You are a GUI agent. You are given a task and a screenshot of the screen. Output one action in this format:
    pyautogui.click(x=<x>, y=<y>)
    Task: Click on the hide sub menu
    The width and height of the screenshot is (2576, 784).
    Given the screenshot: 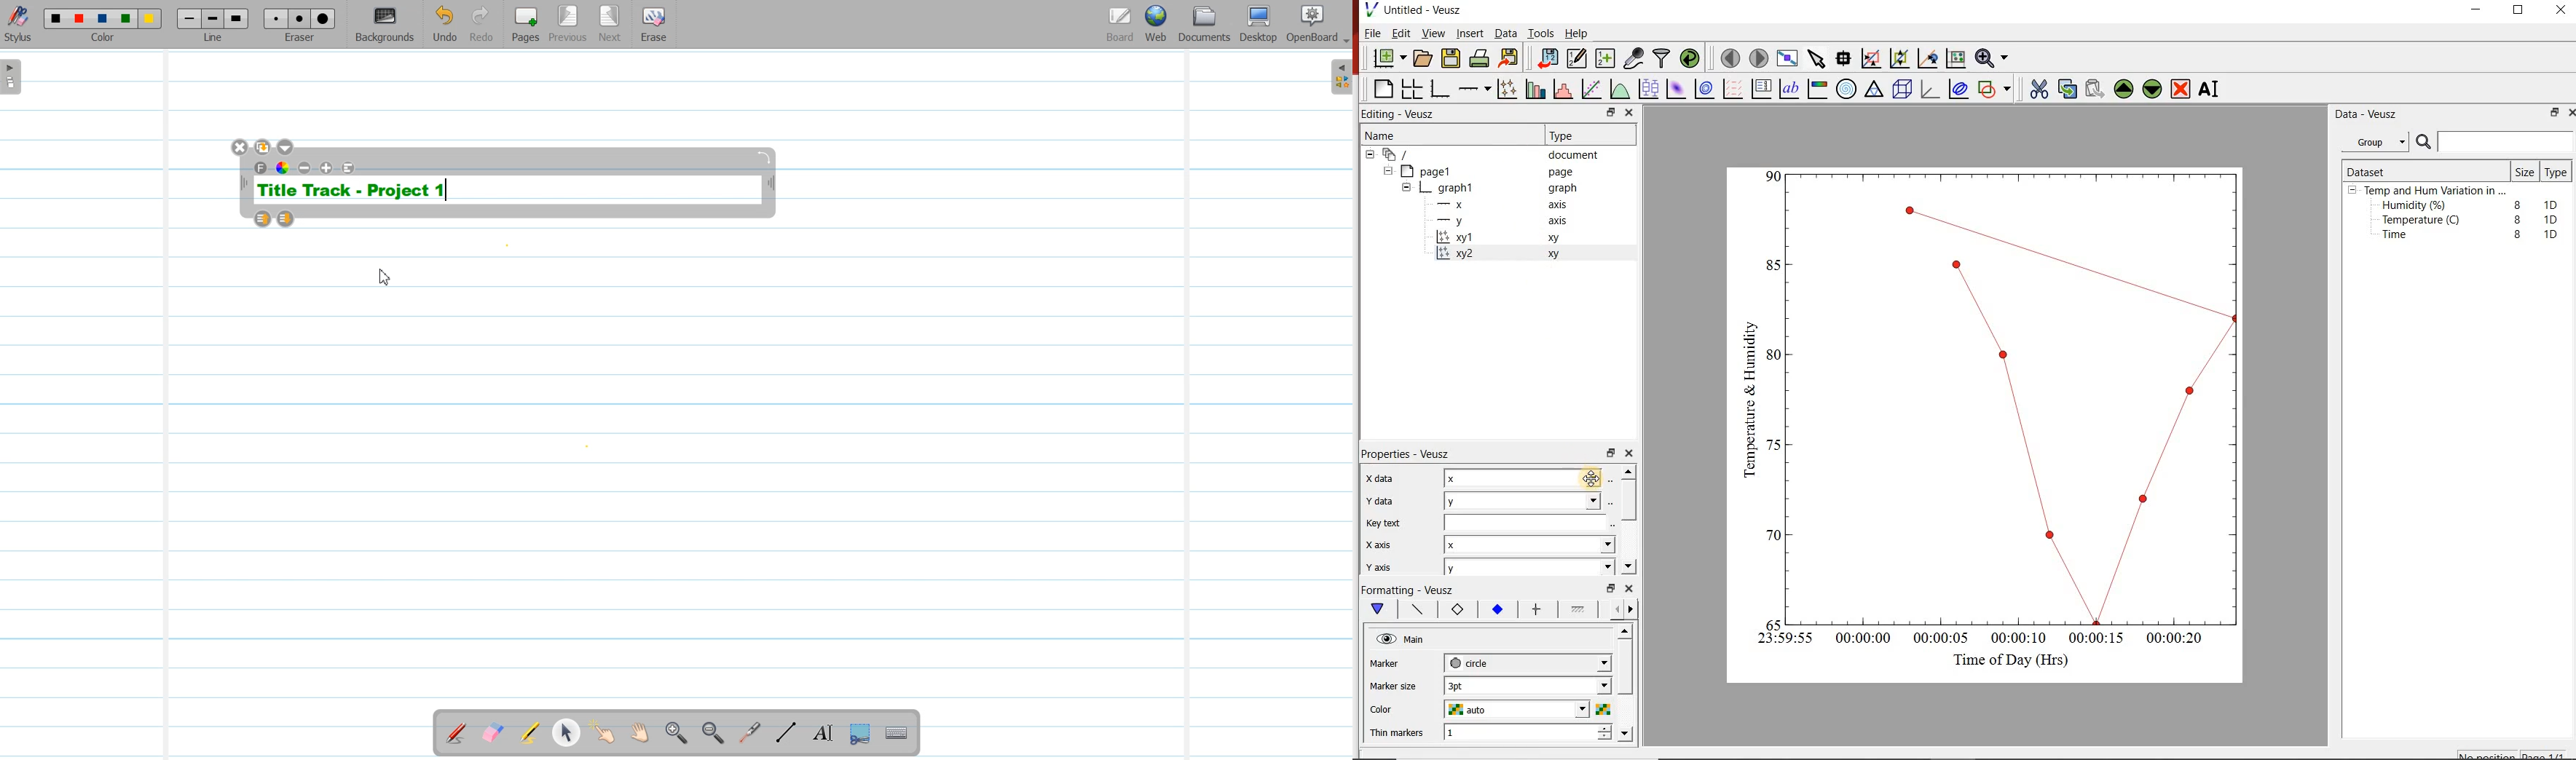 What is the action you would take?
    pyautogui.click(x=1406, y=186)
    